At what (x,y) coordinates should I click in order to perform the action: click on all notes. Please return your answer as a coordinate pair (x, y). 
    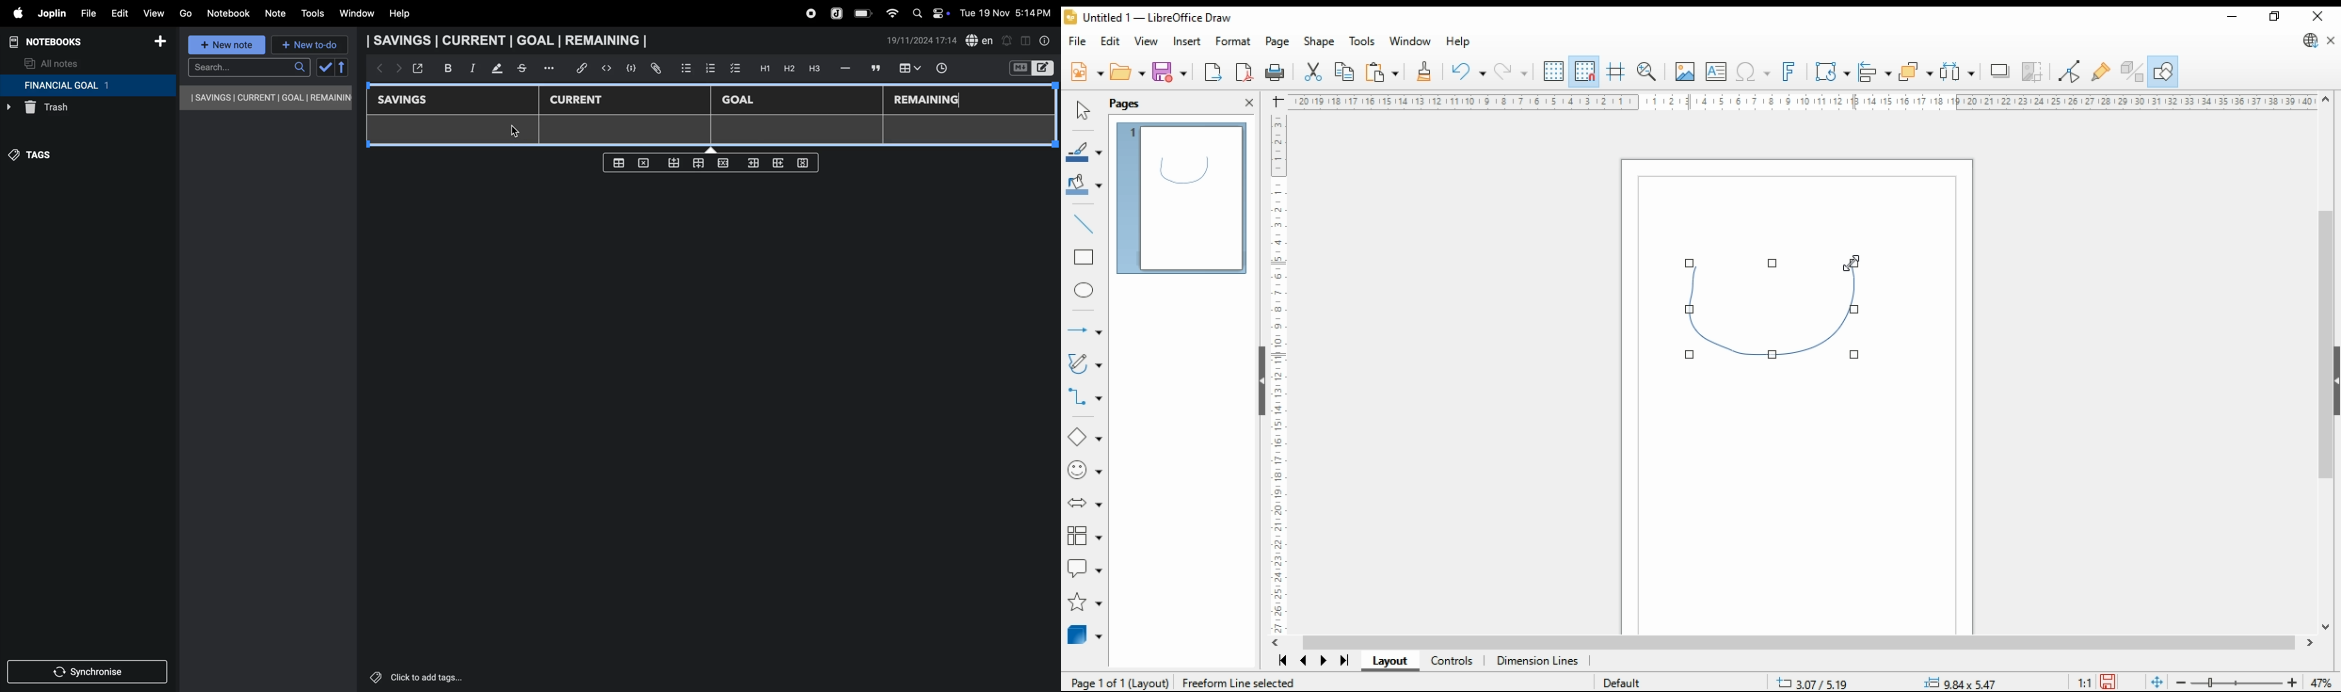
    Looking at the image, I should click on (52, 63).